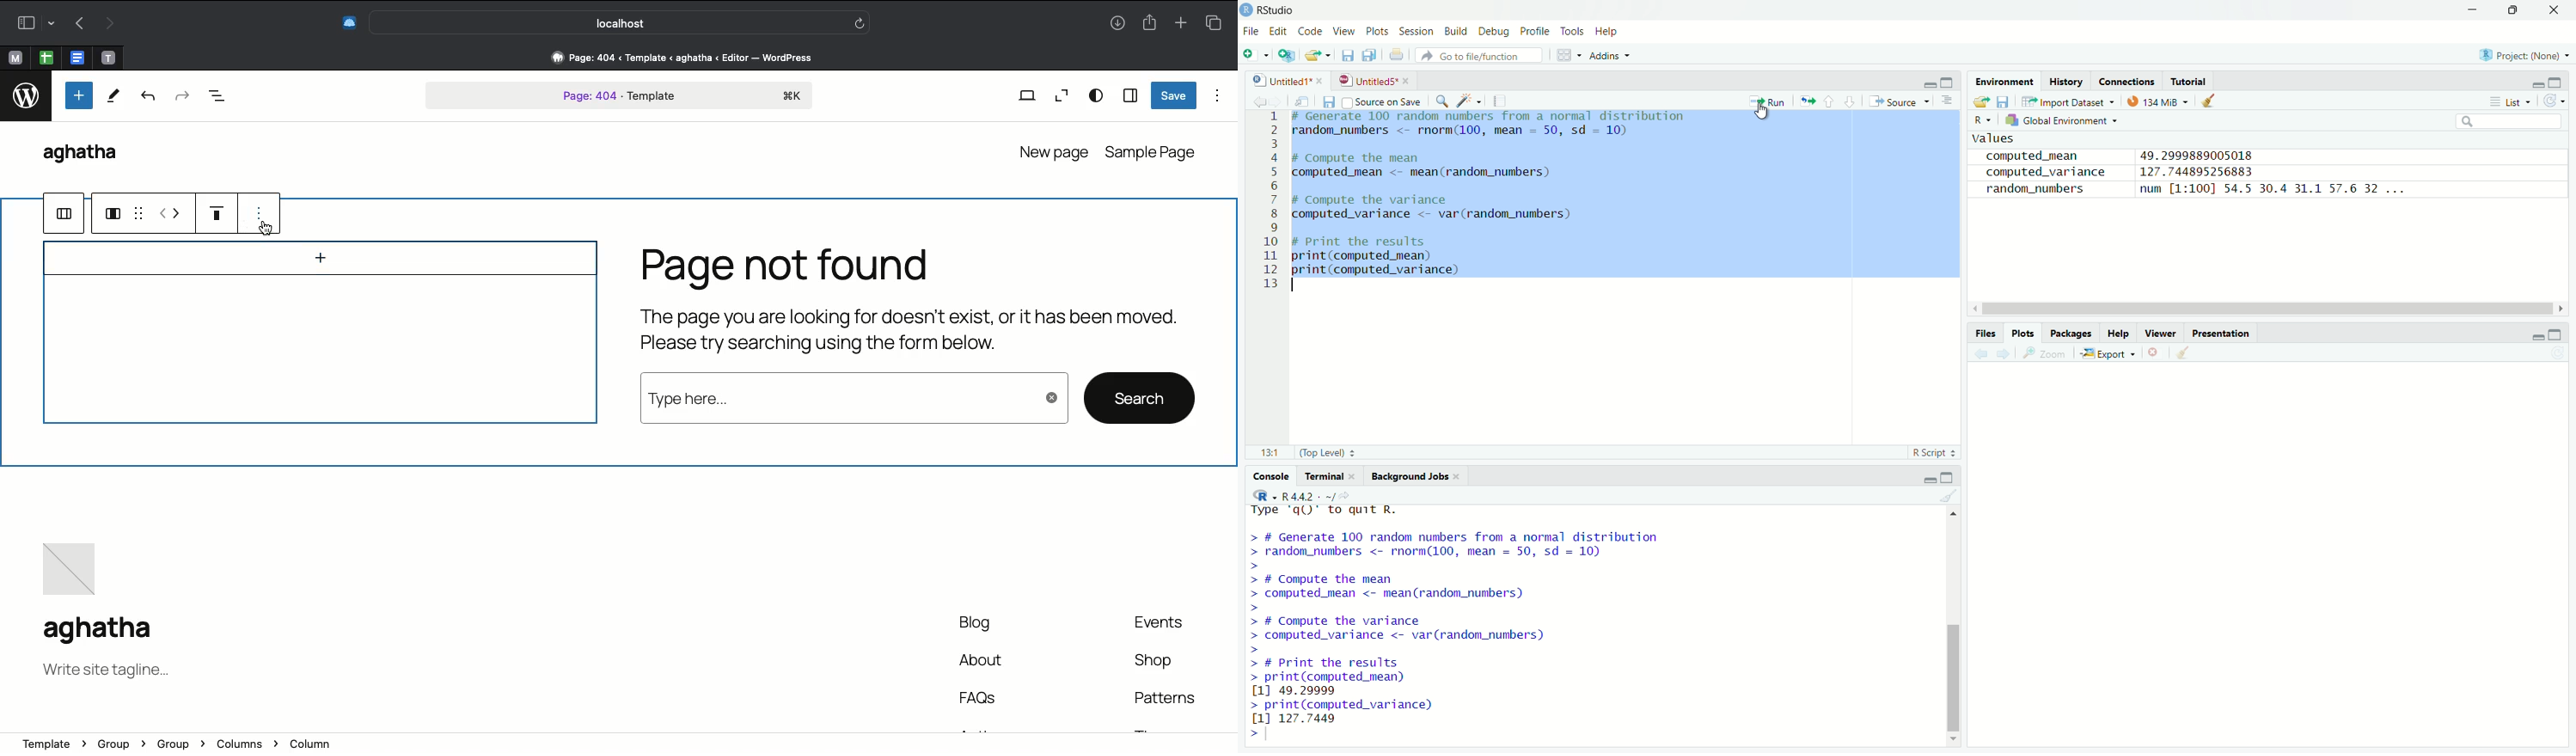 The width and height of the screenshot is (2576, 756). I want to click on go to file/function, so click(1484, 56).